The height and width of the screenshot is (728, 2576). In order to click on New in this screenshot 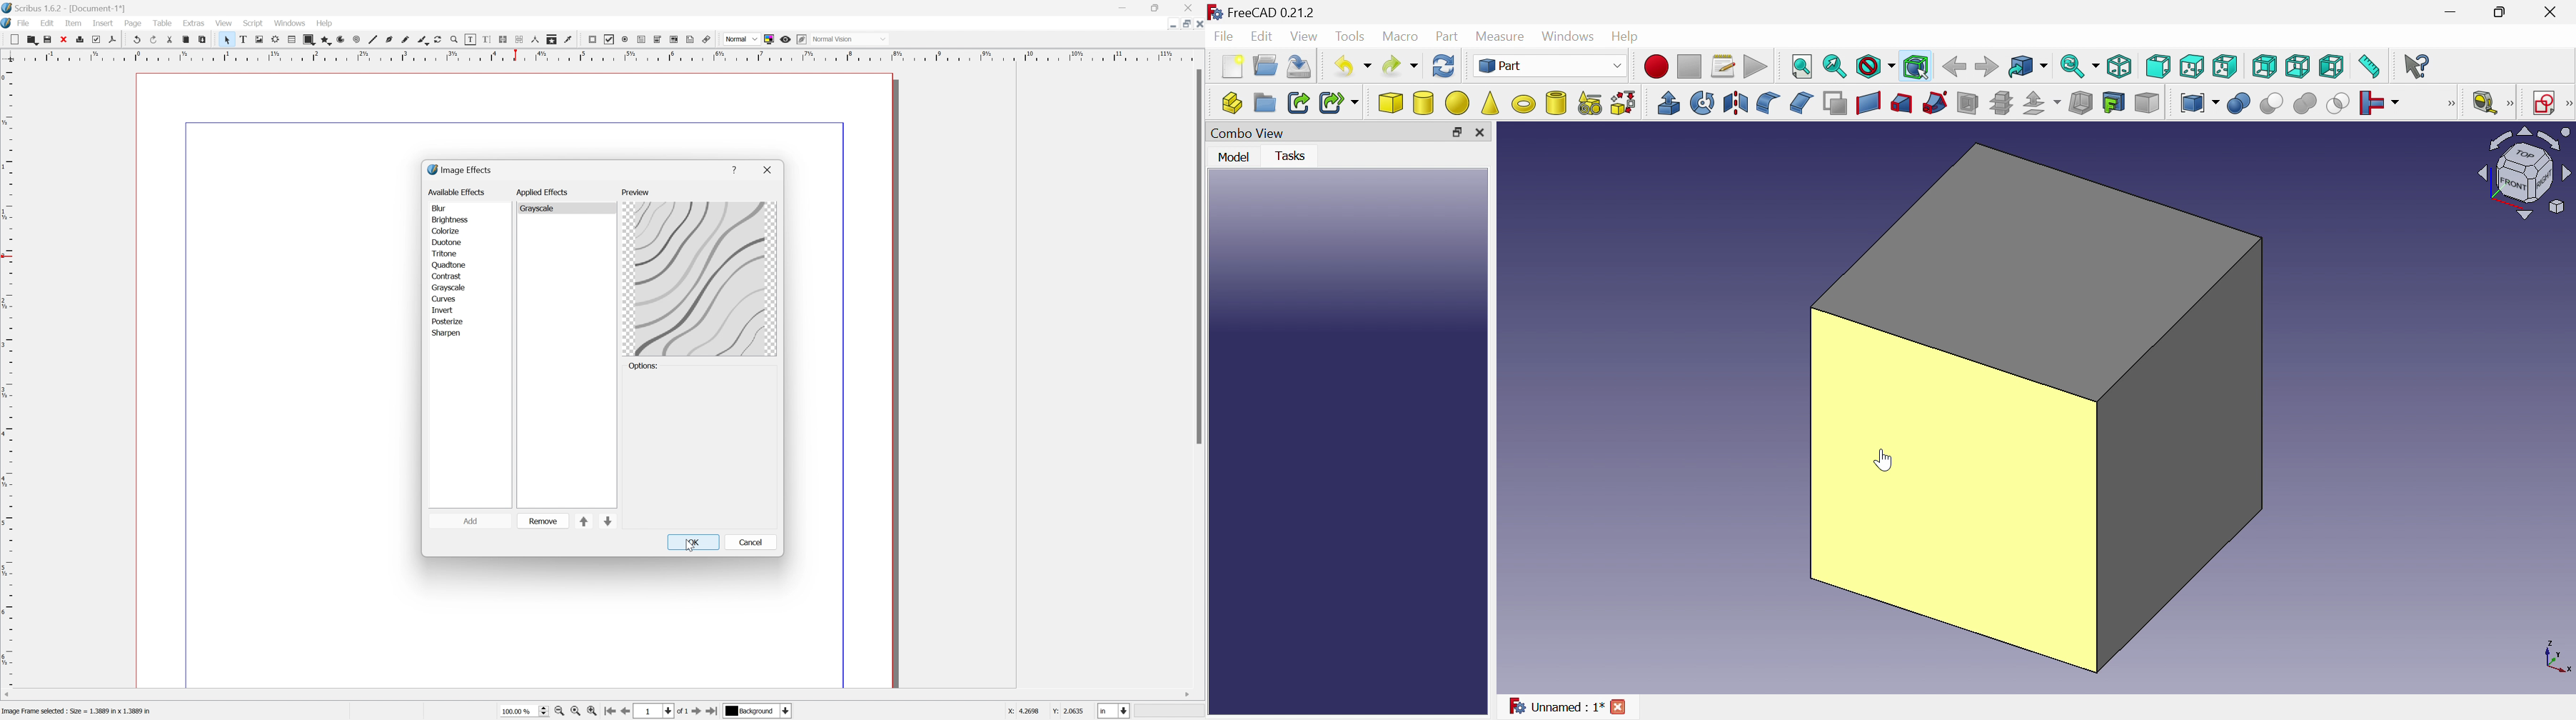, I will do `click(32, 41)`.